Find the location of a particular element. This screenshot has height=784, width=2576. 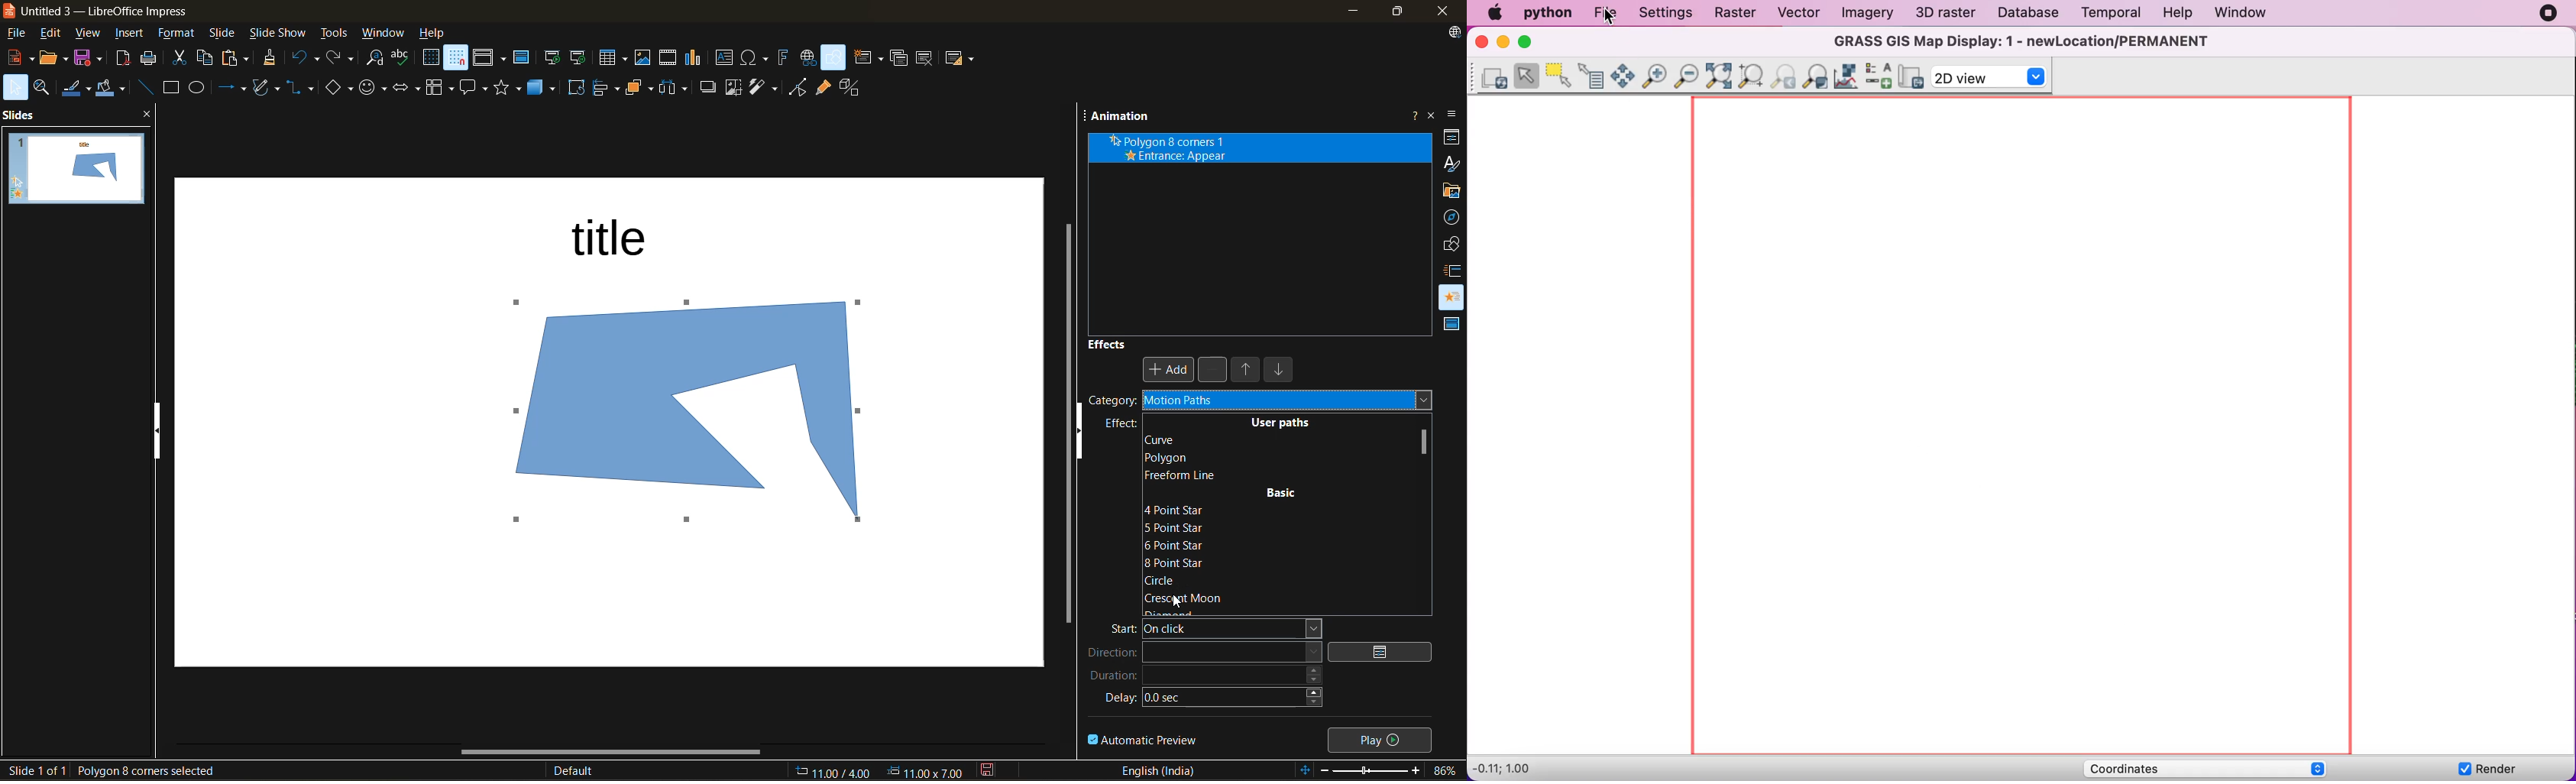

maximize is located at coordinates (1392, 12).